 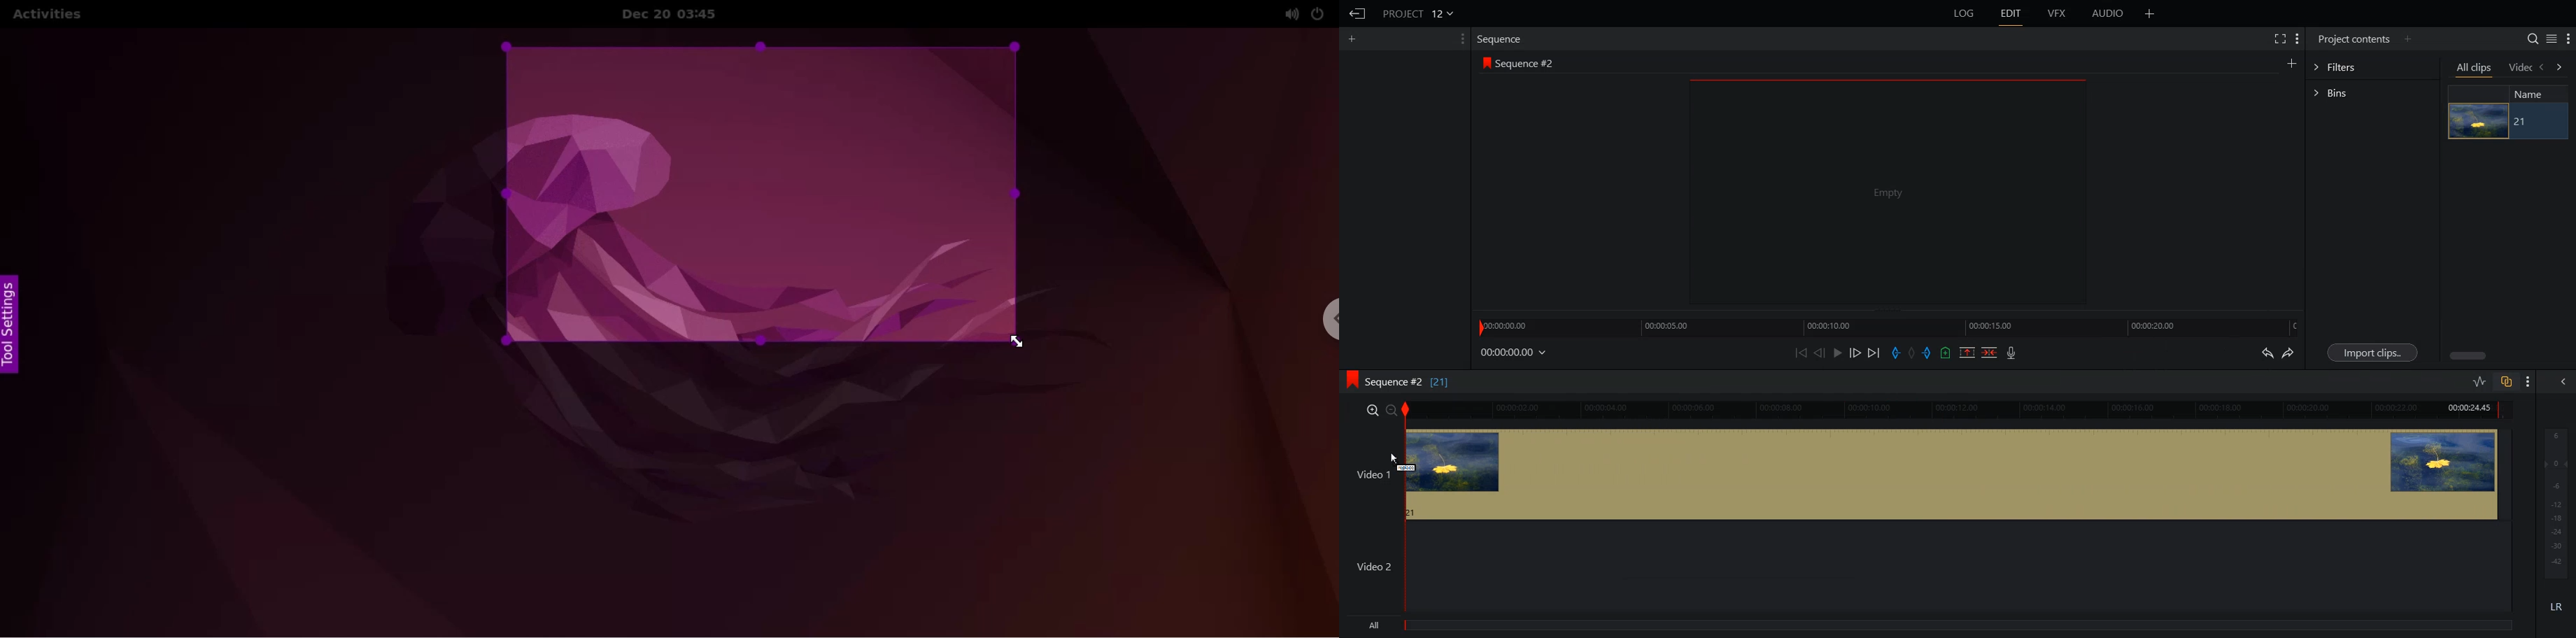 What do you see at coordinates (1989, 352) in the screenshot?
I see `Delete` at bounding box center [1989, 352].